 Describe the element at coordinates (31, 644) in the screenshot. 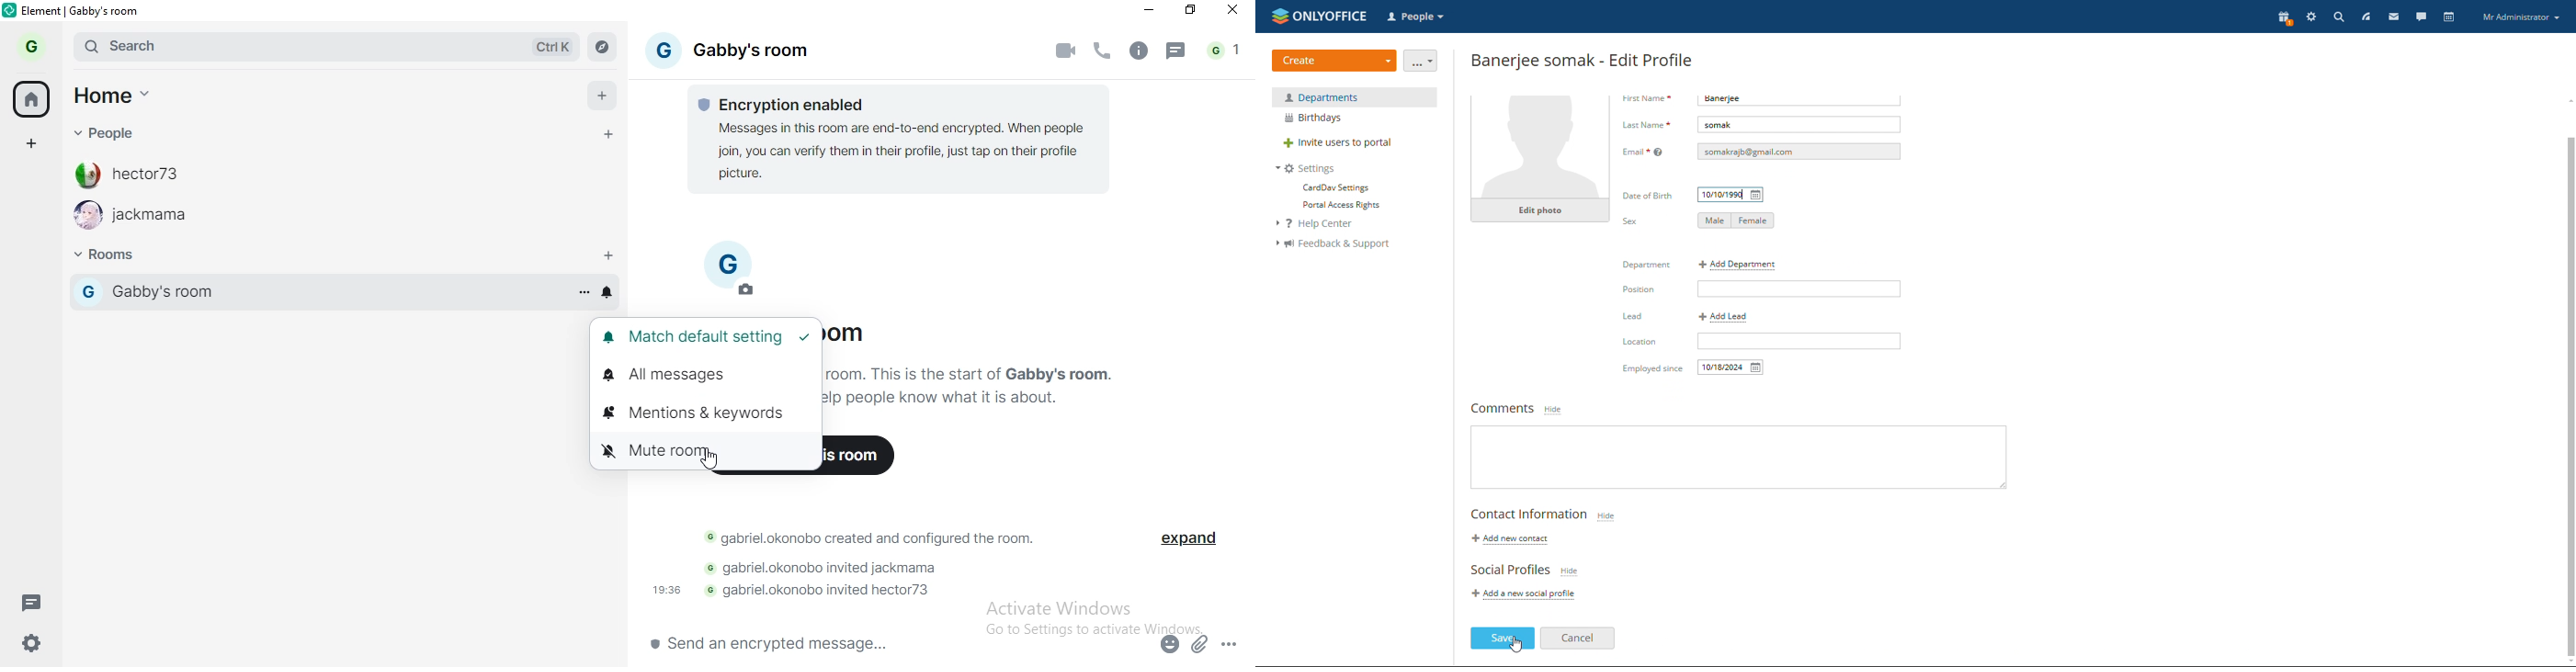

I see `settings` at that location.